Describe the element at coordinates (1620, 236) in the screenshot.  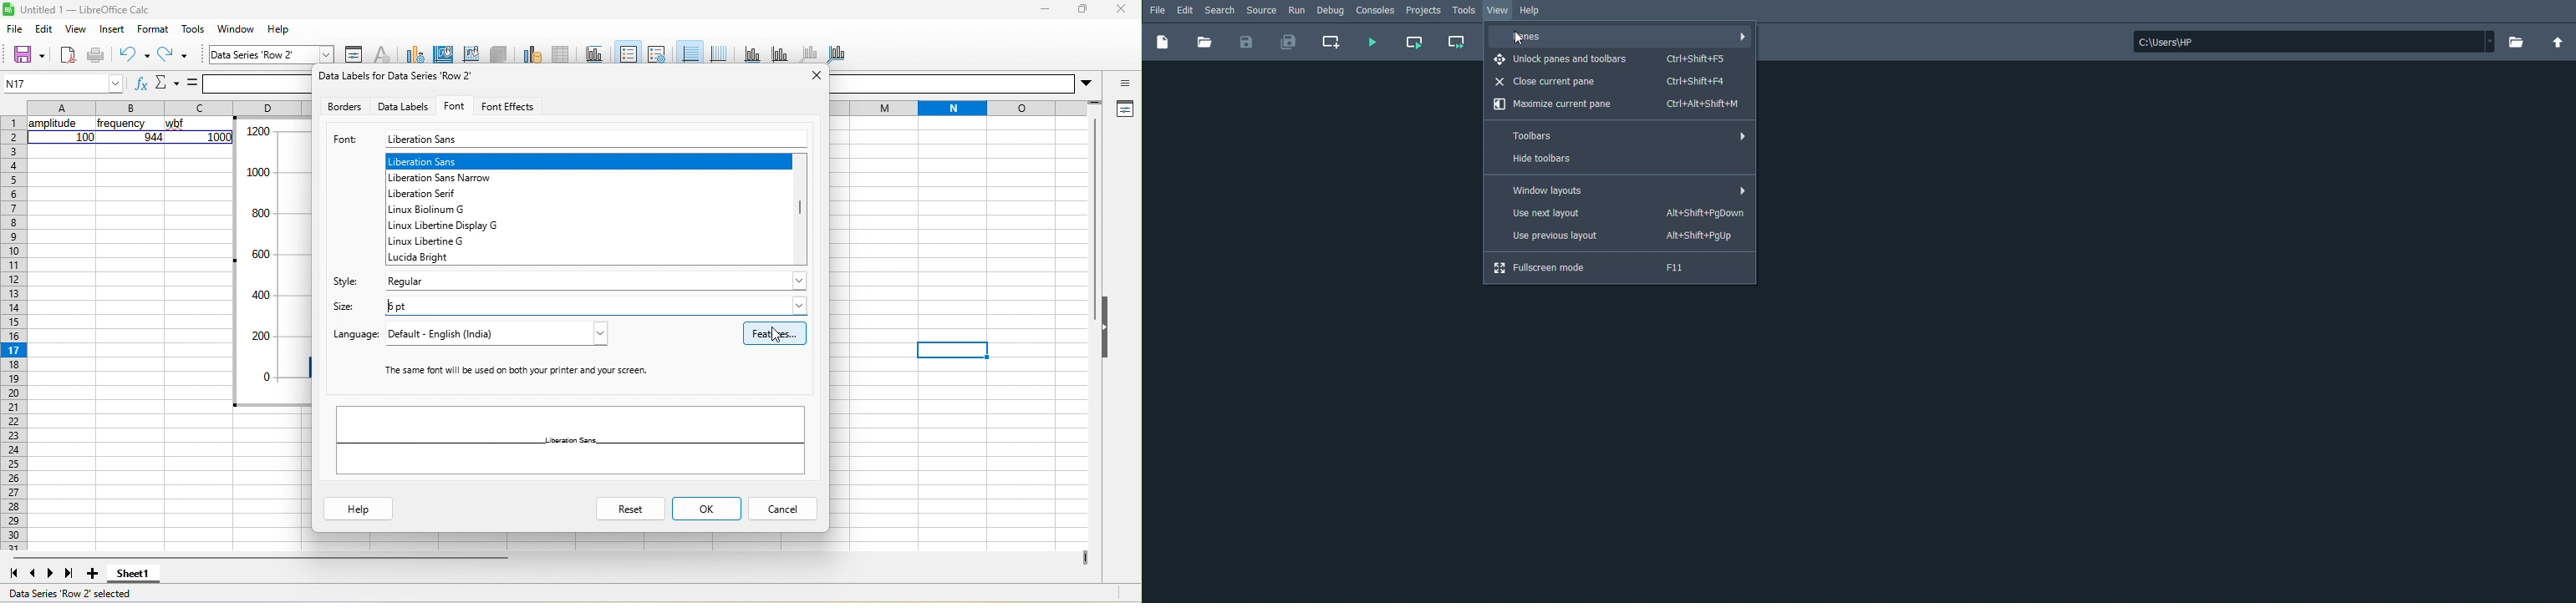
I see `Use previous layout` at that location.